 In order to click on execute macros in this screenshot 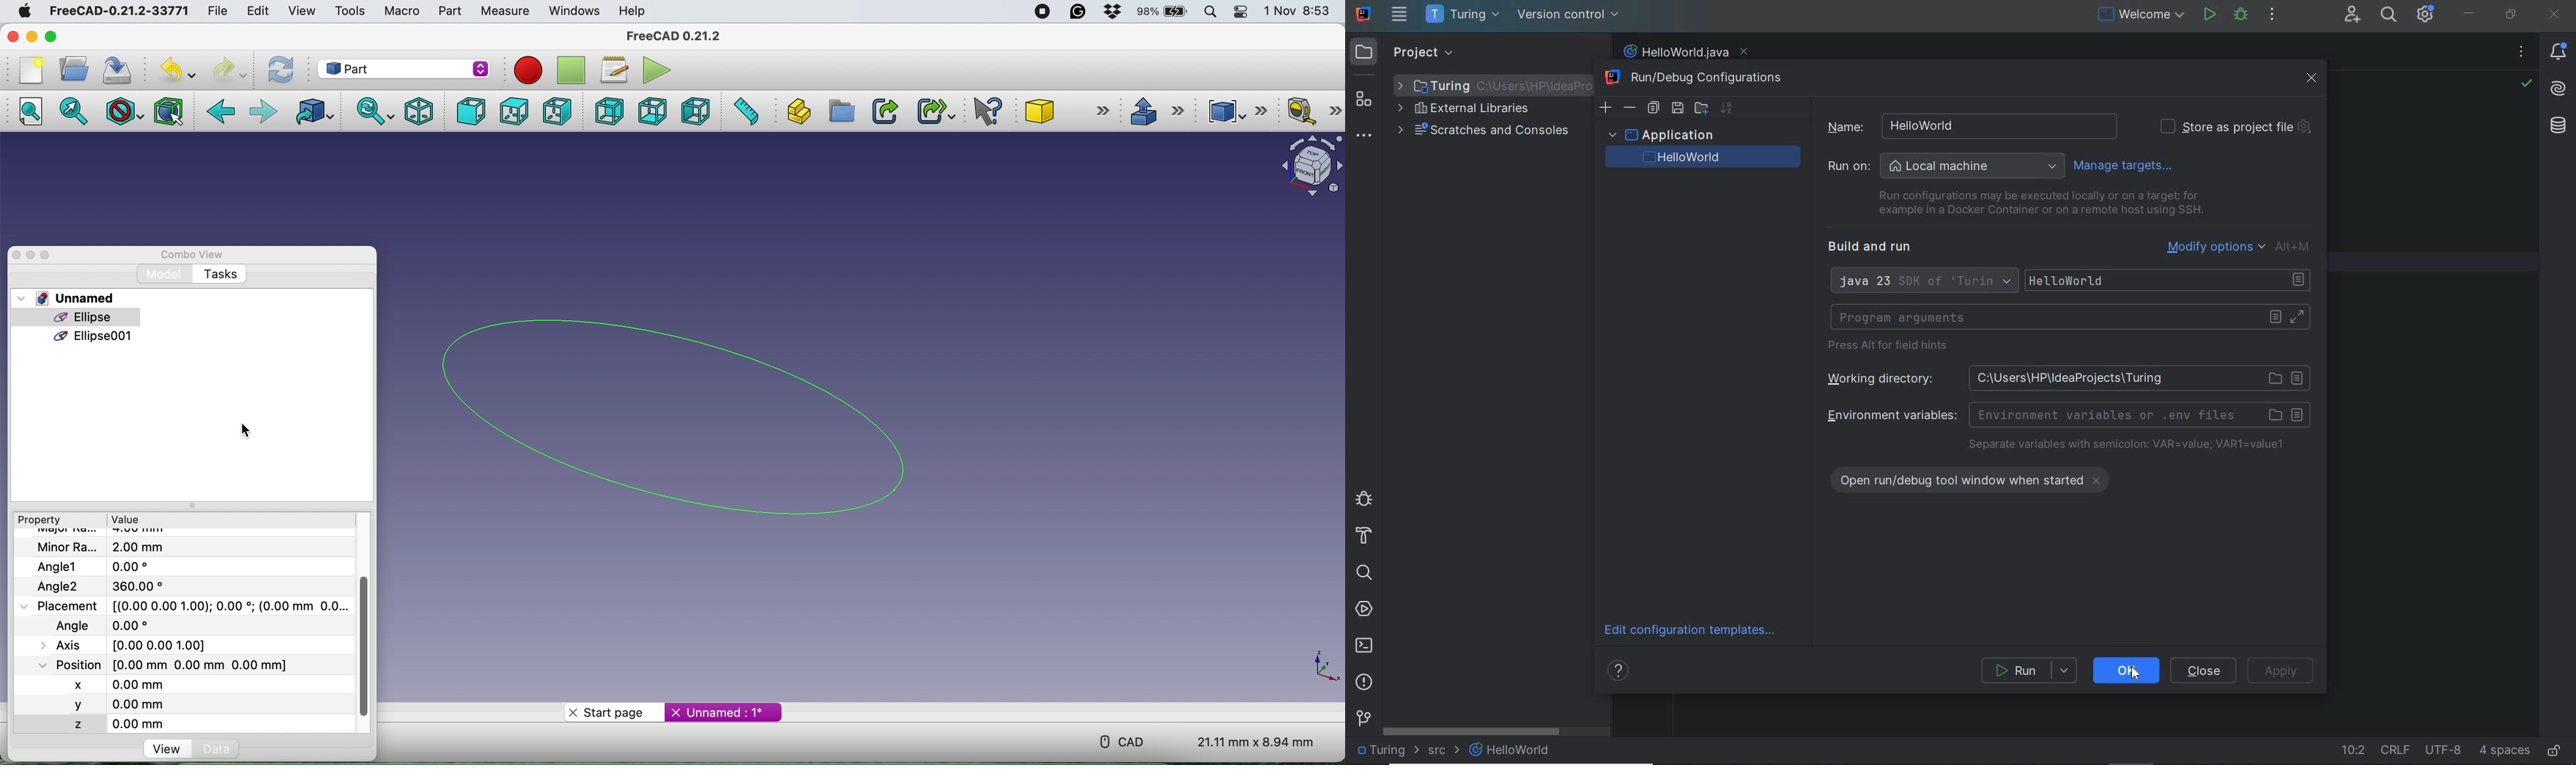, I will do `click(655, 70)`.